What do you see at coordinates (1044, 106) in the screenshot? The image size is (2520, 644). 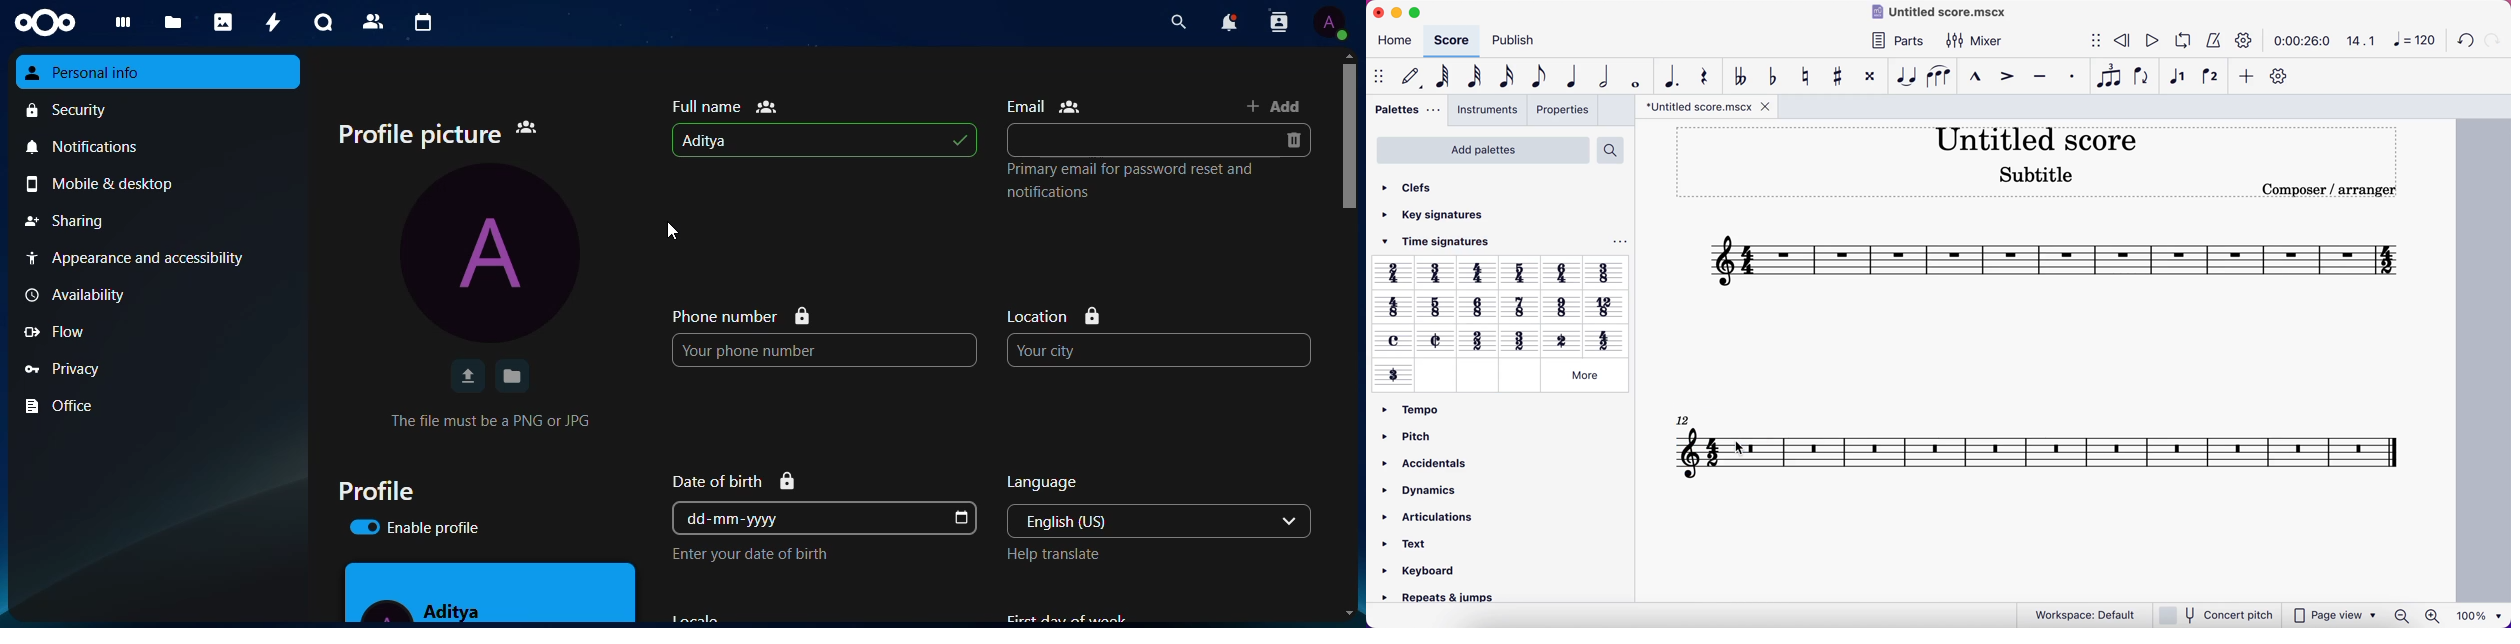 I see `email` at bounding box center [1044, 106].